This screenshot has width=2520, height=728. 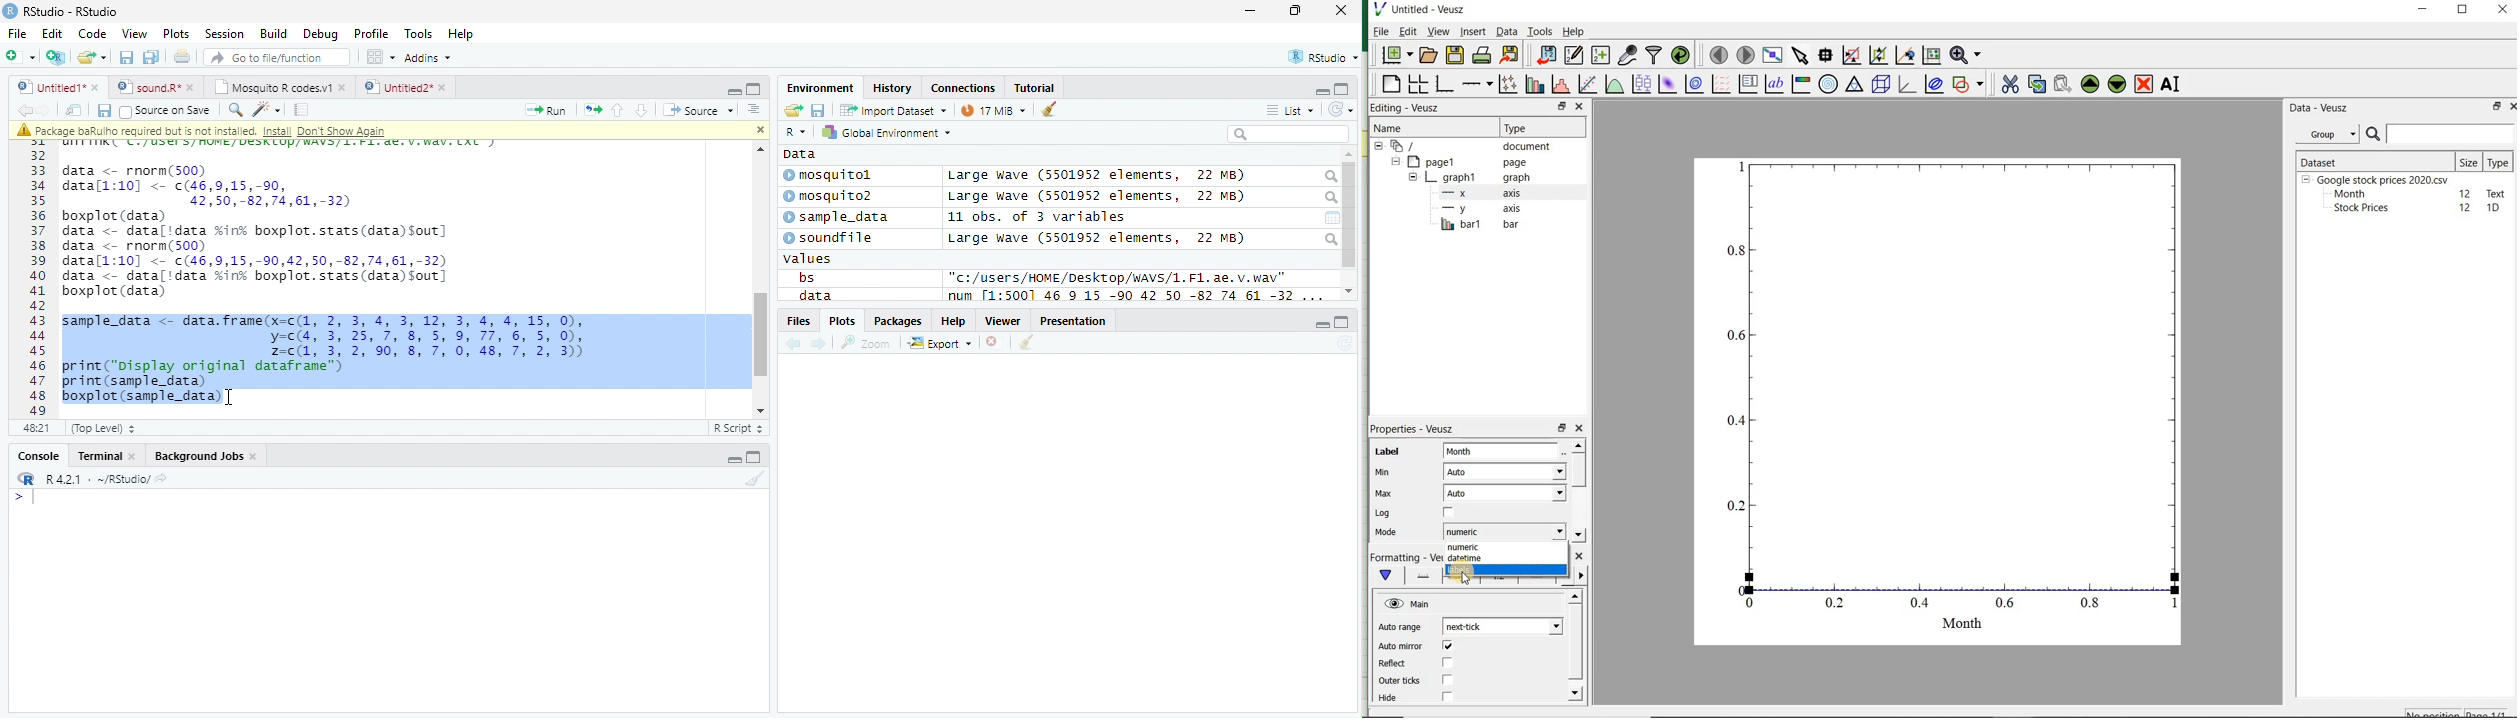 What do you see at coordinates (821, 88) in the screenshot?
I see `Environment` at bounding box center [821, 88].